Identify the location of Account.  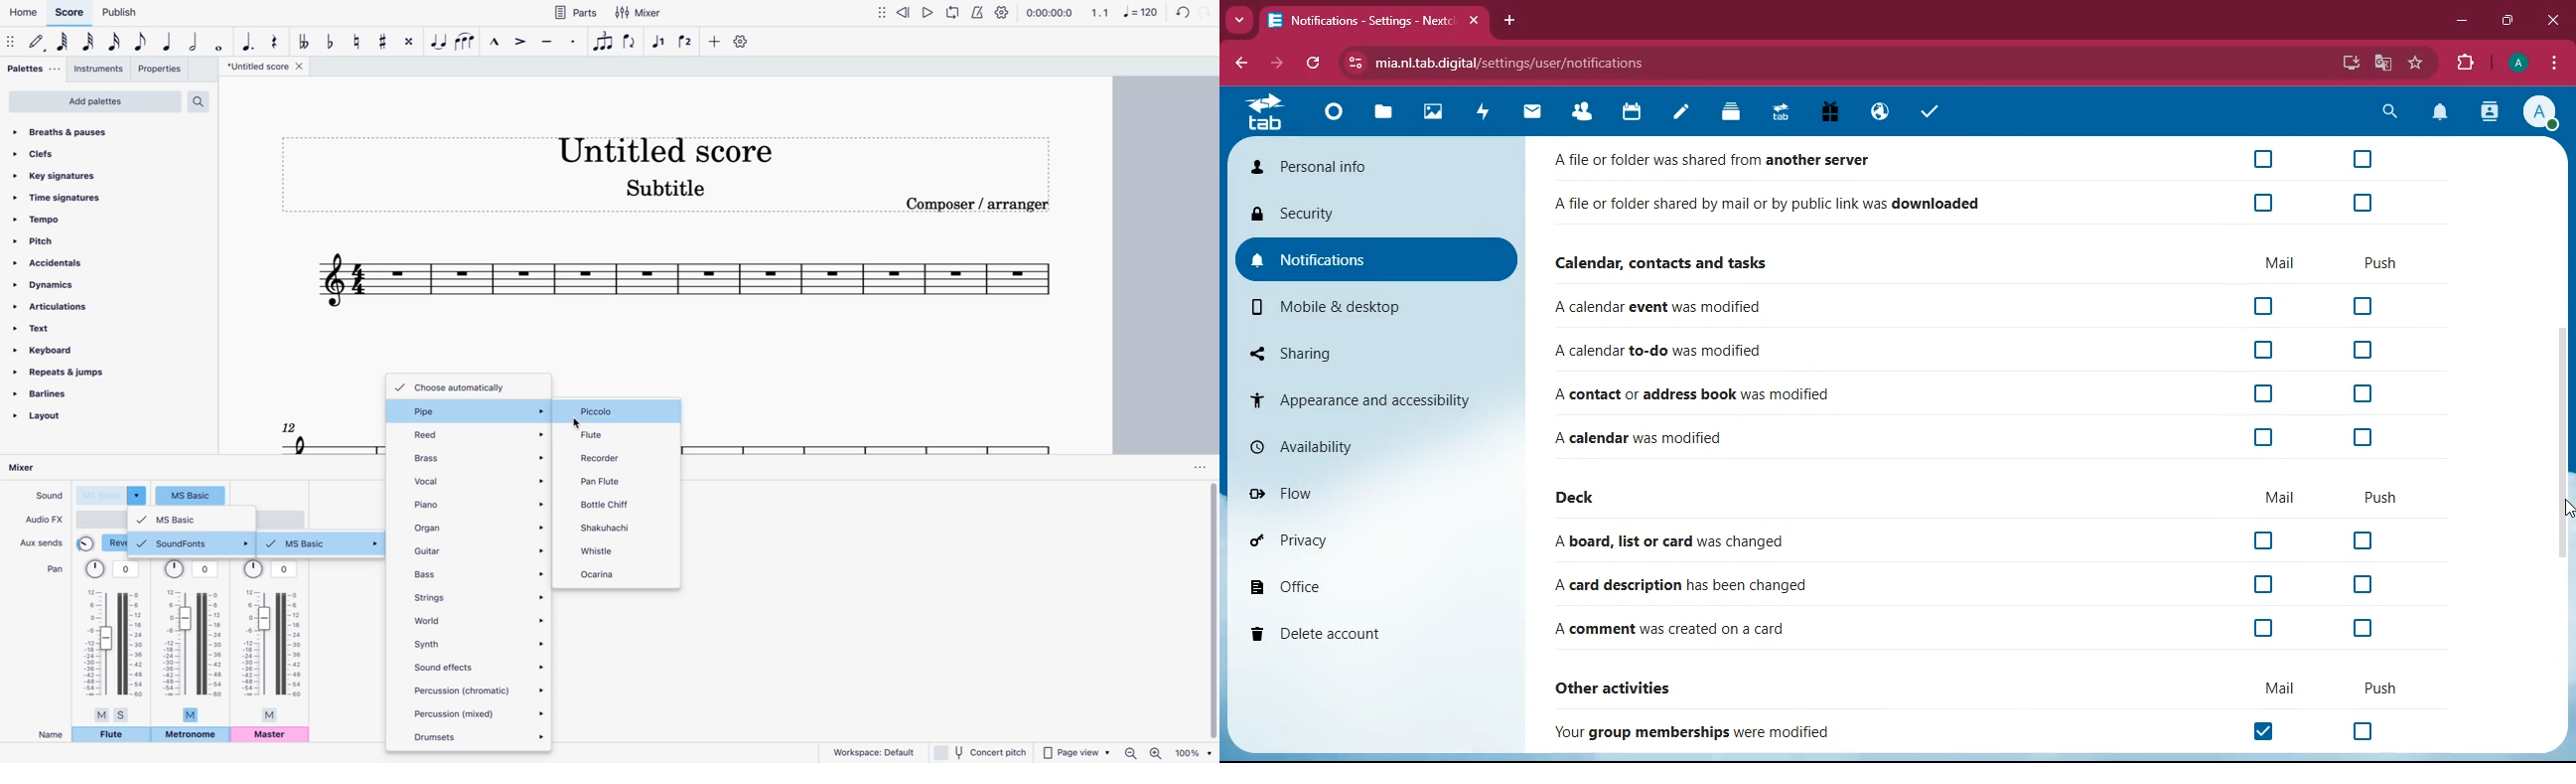
(2540, 111).